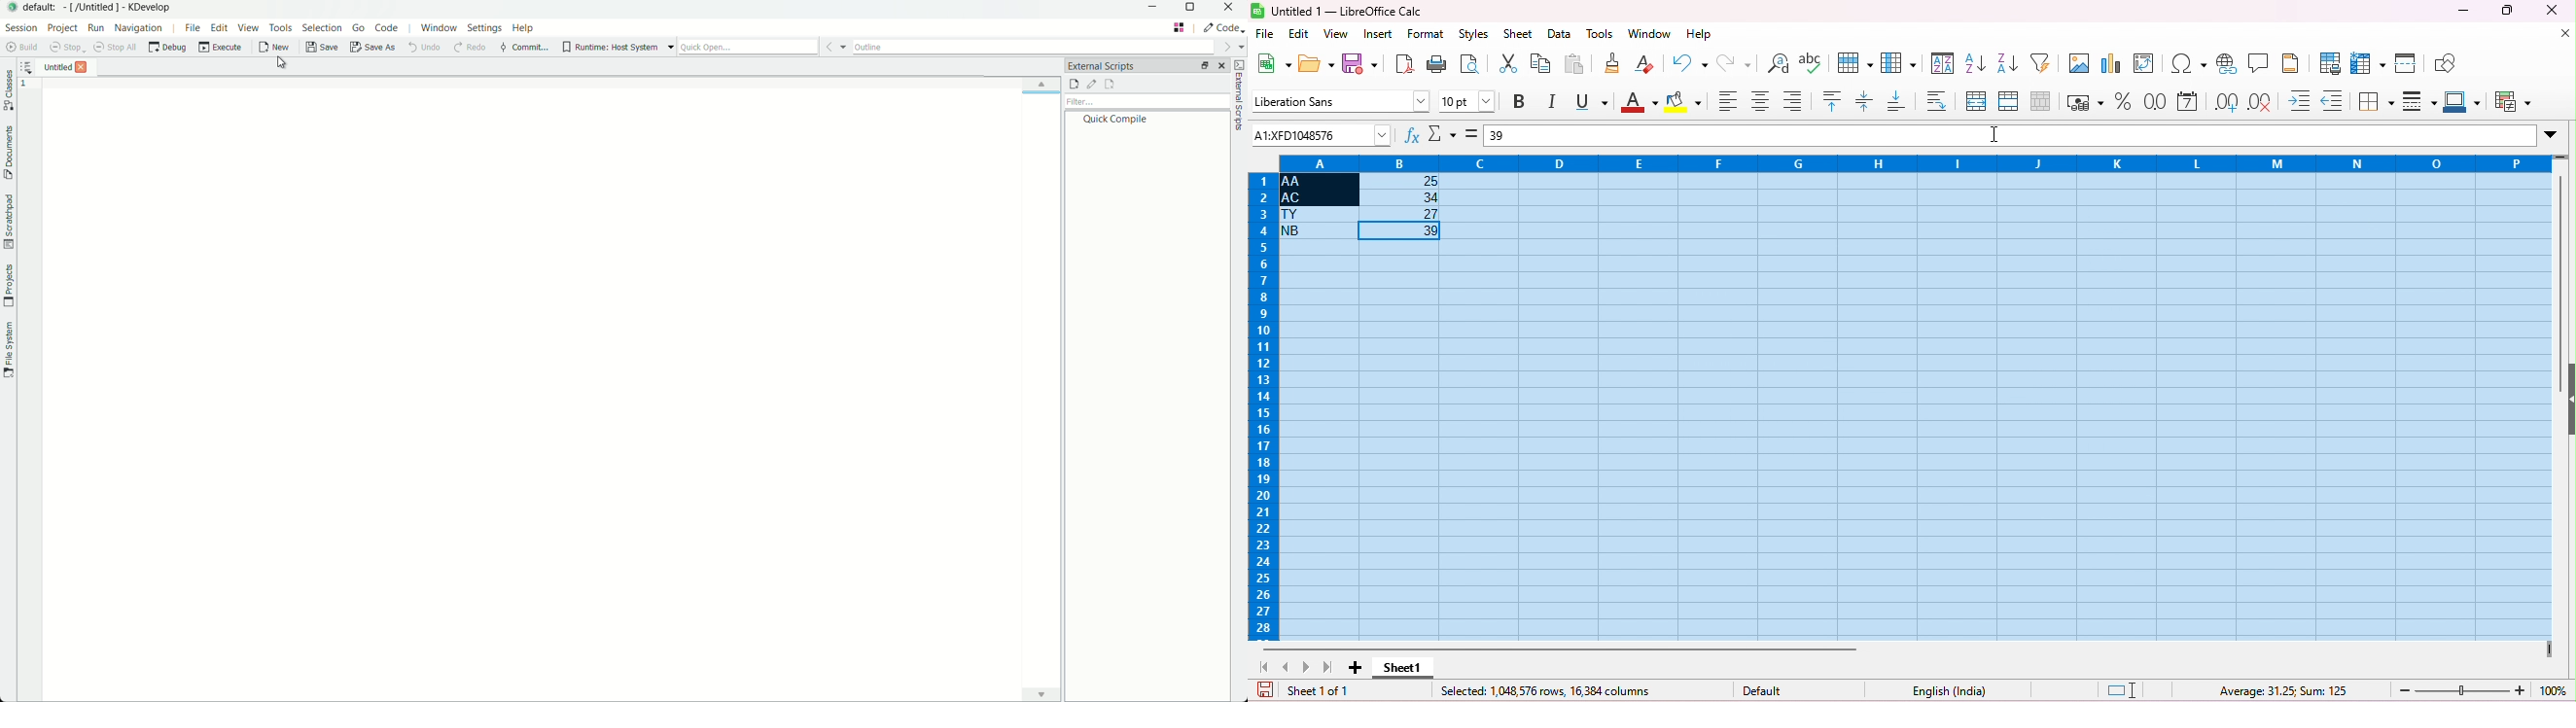 The image size is (2576, 728). Describe the element at coordinates (1335, 35) in the screenshot. I see `view` at that location.